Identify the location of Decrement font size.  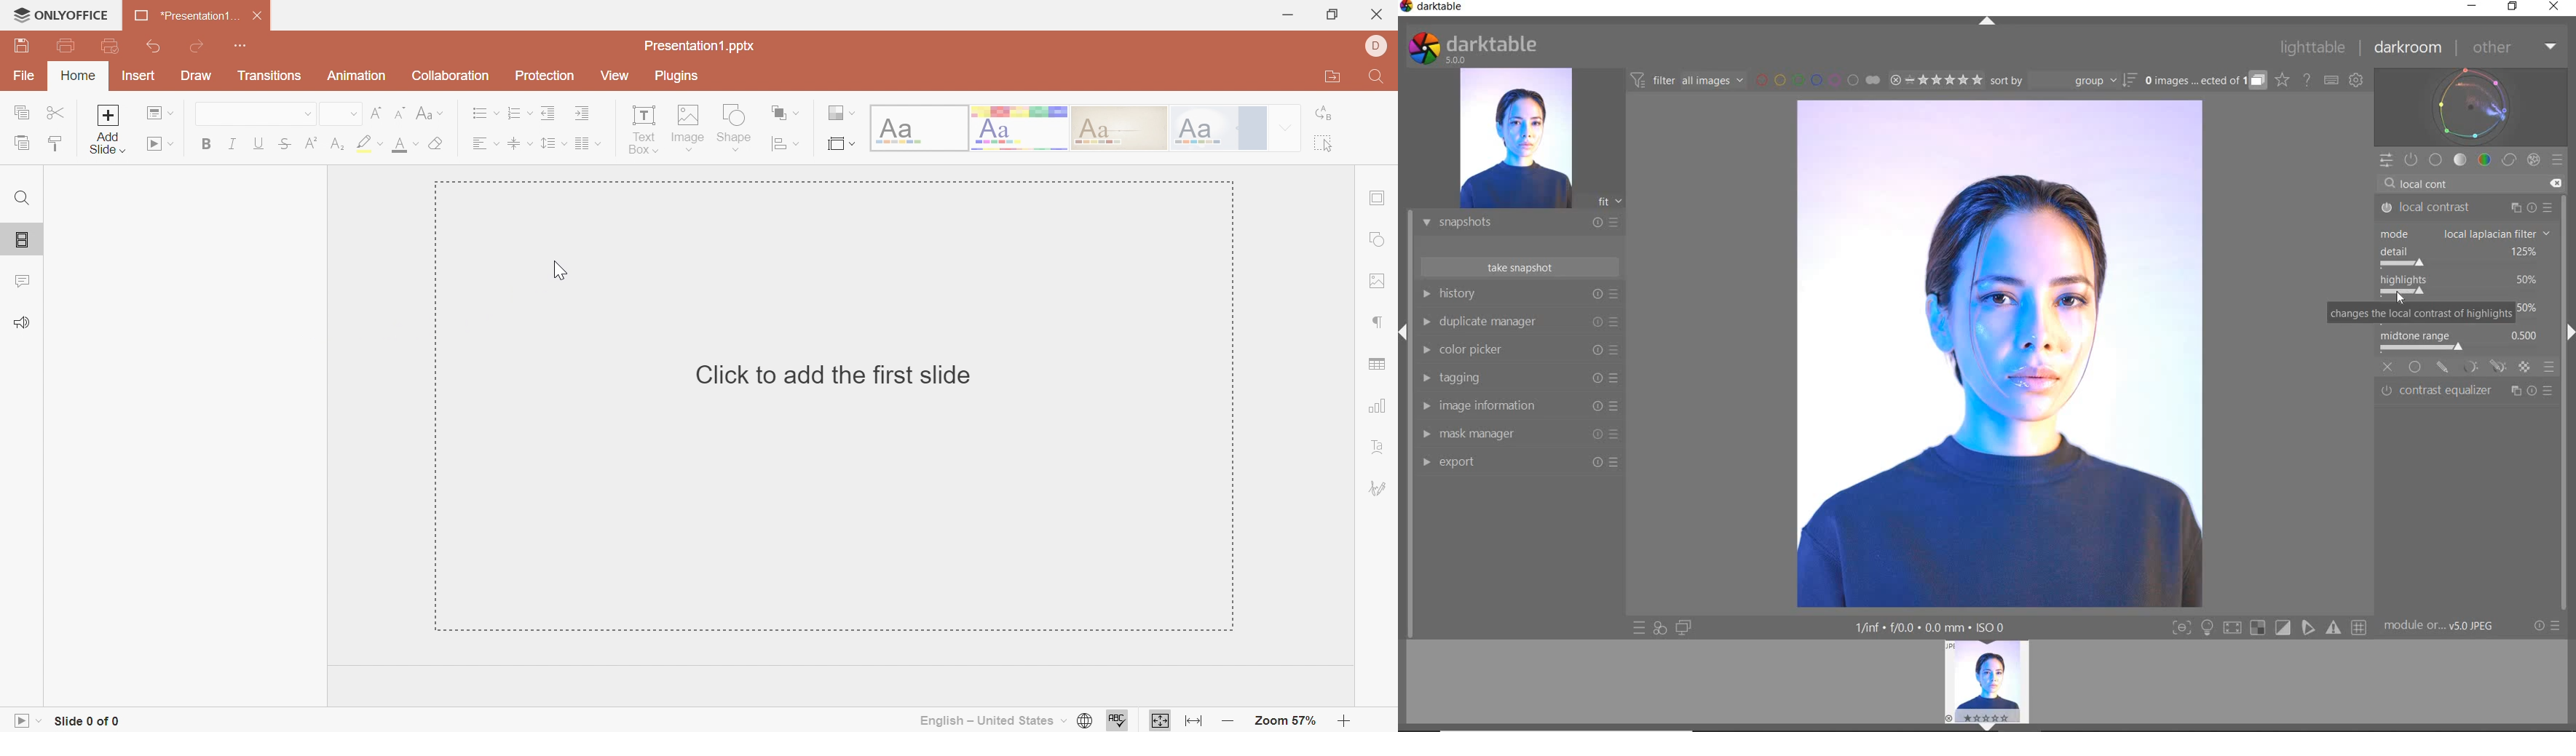
(400, 111).